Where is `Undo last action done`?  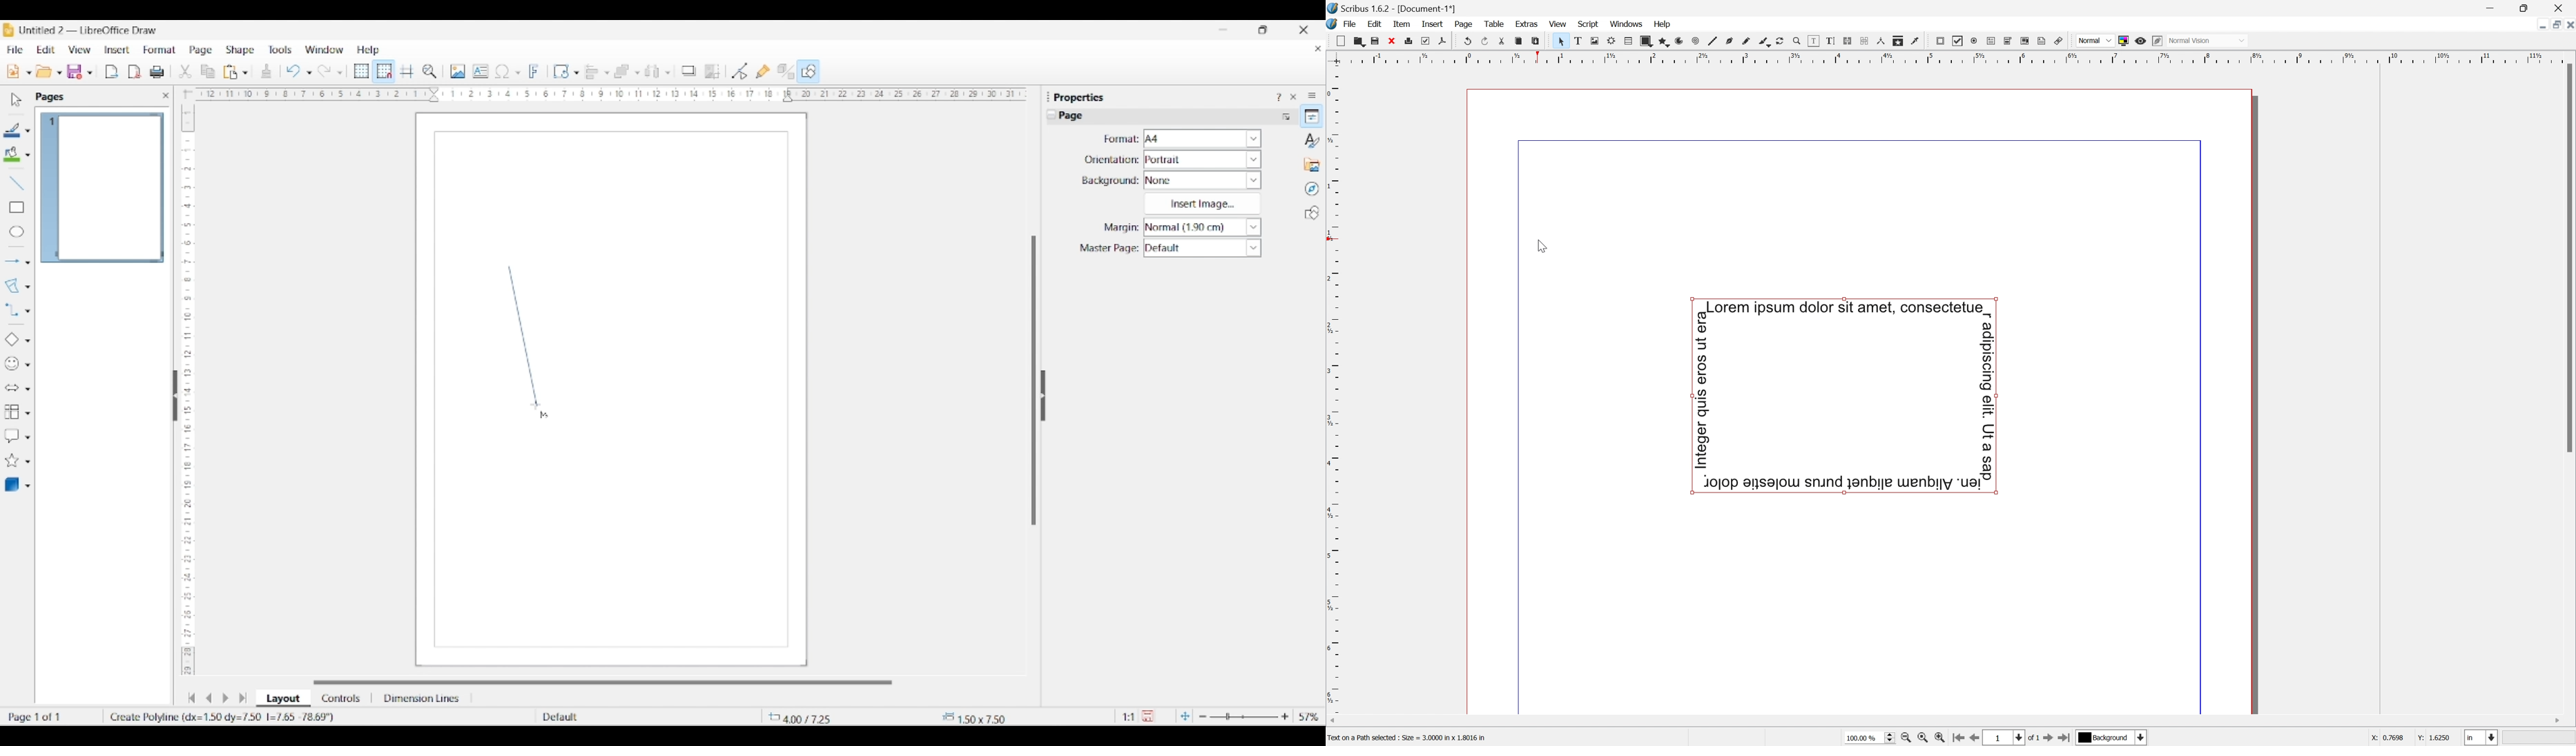
Undo last action done is located at coordinates (293, 70).